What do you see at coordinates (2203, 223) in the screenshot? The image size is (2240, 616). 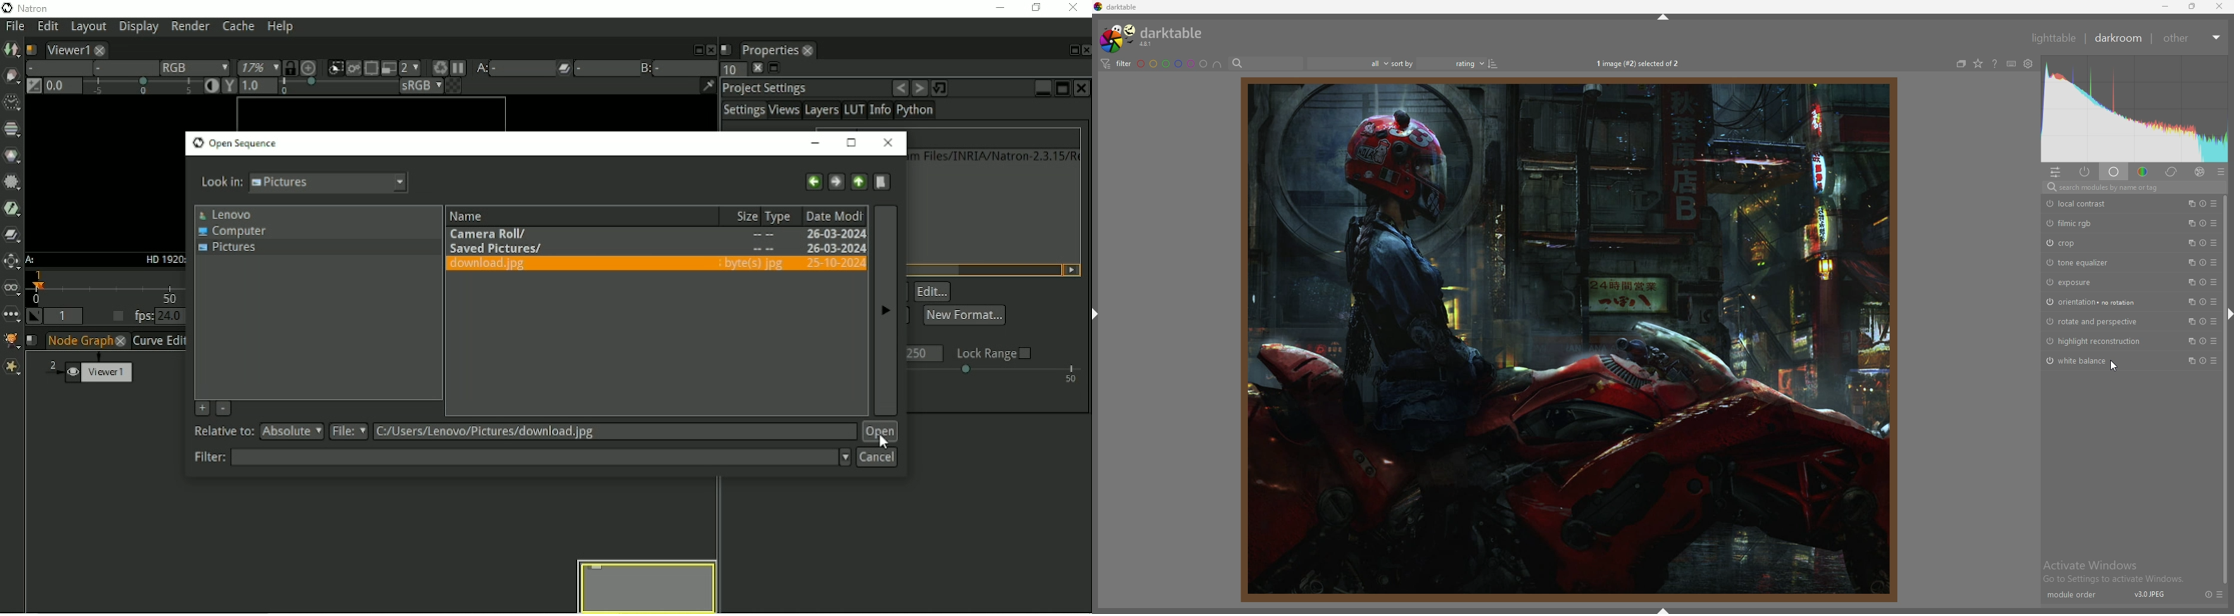 I see `reset` at bounding box center [2203, 223].